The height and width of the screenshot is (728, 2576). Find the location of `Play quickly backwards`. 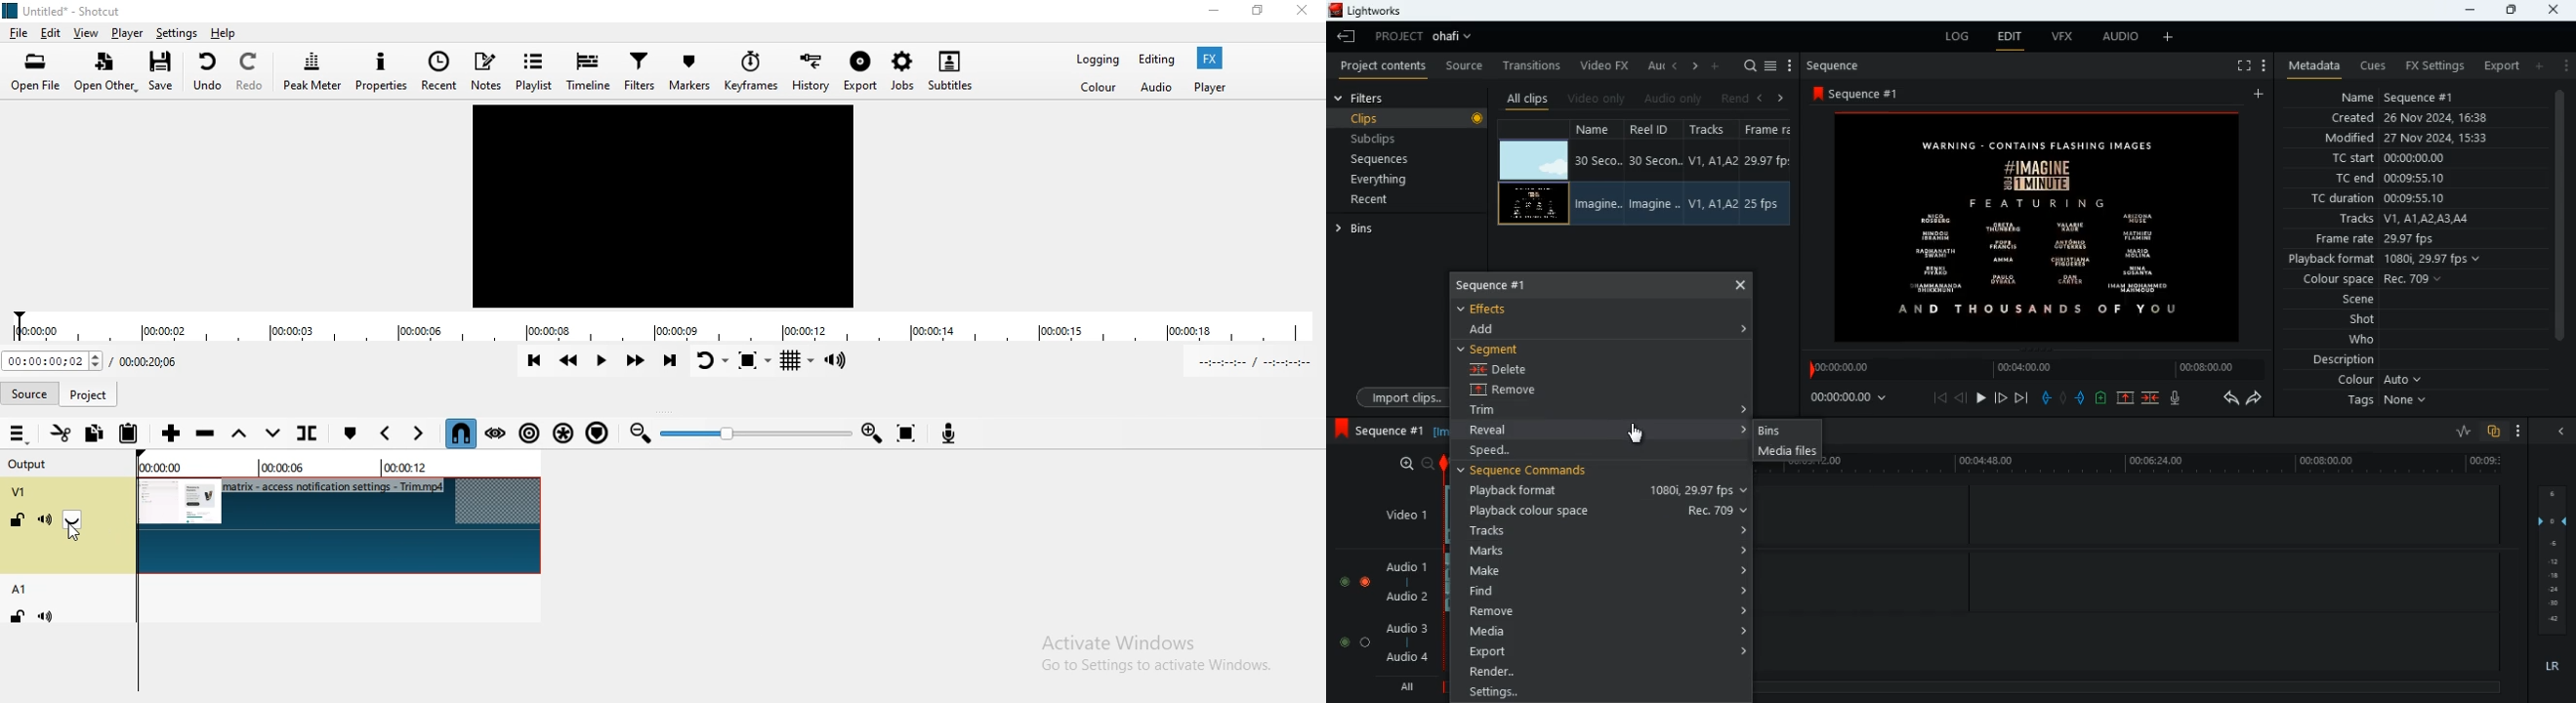

Play quickly backwards is located at coordinates (571, 360).